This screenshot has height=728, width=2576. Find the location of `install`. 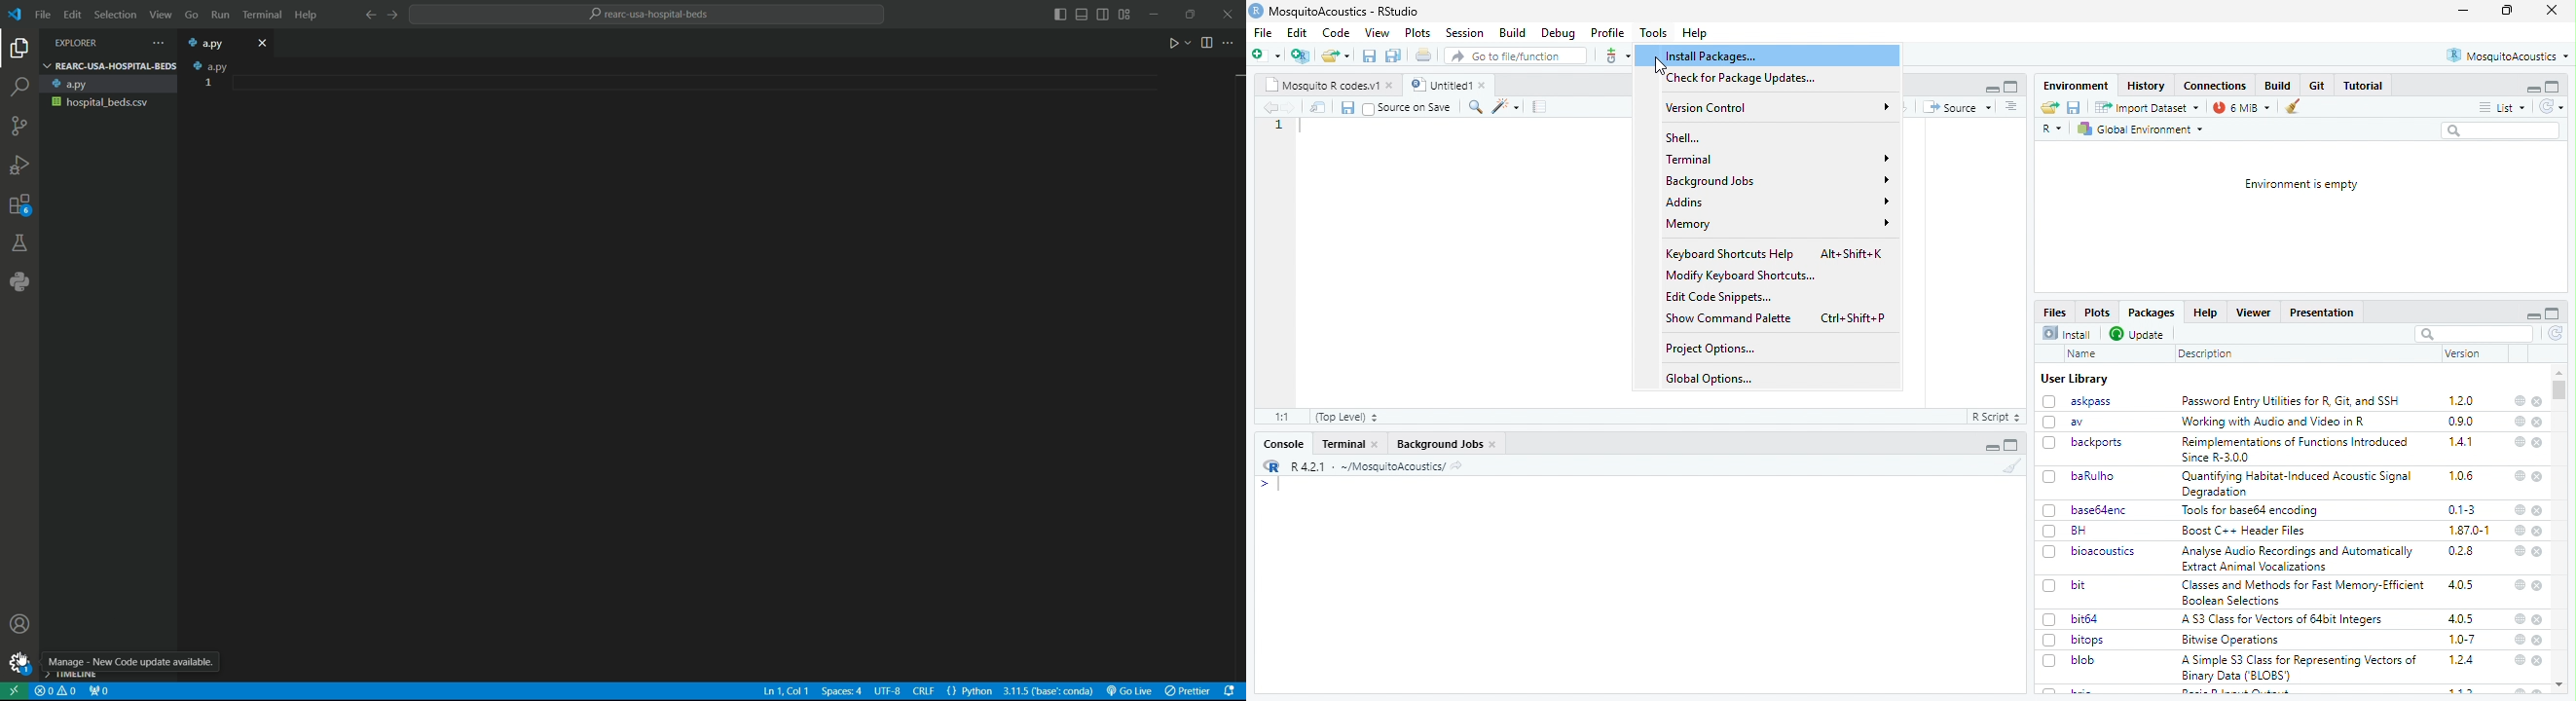

install is located at coordinates (2069, 334).